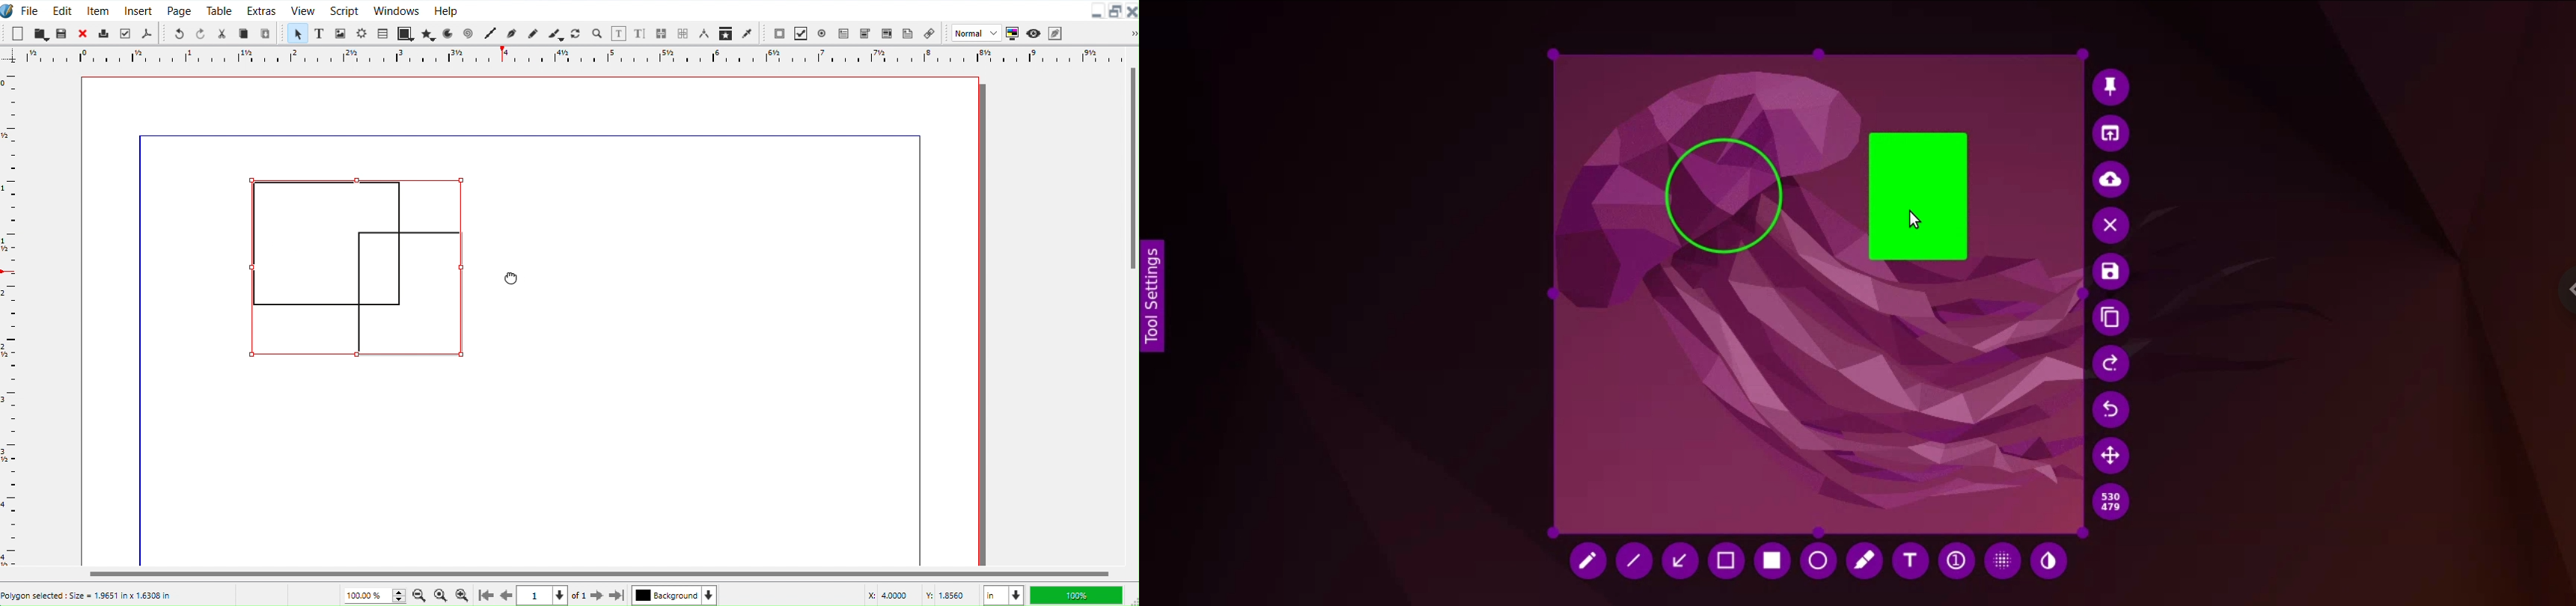  I want to click on Drop down box, so click(1128, 33).